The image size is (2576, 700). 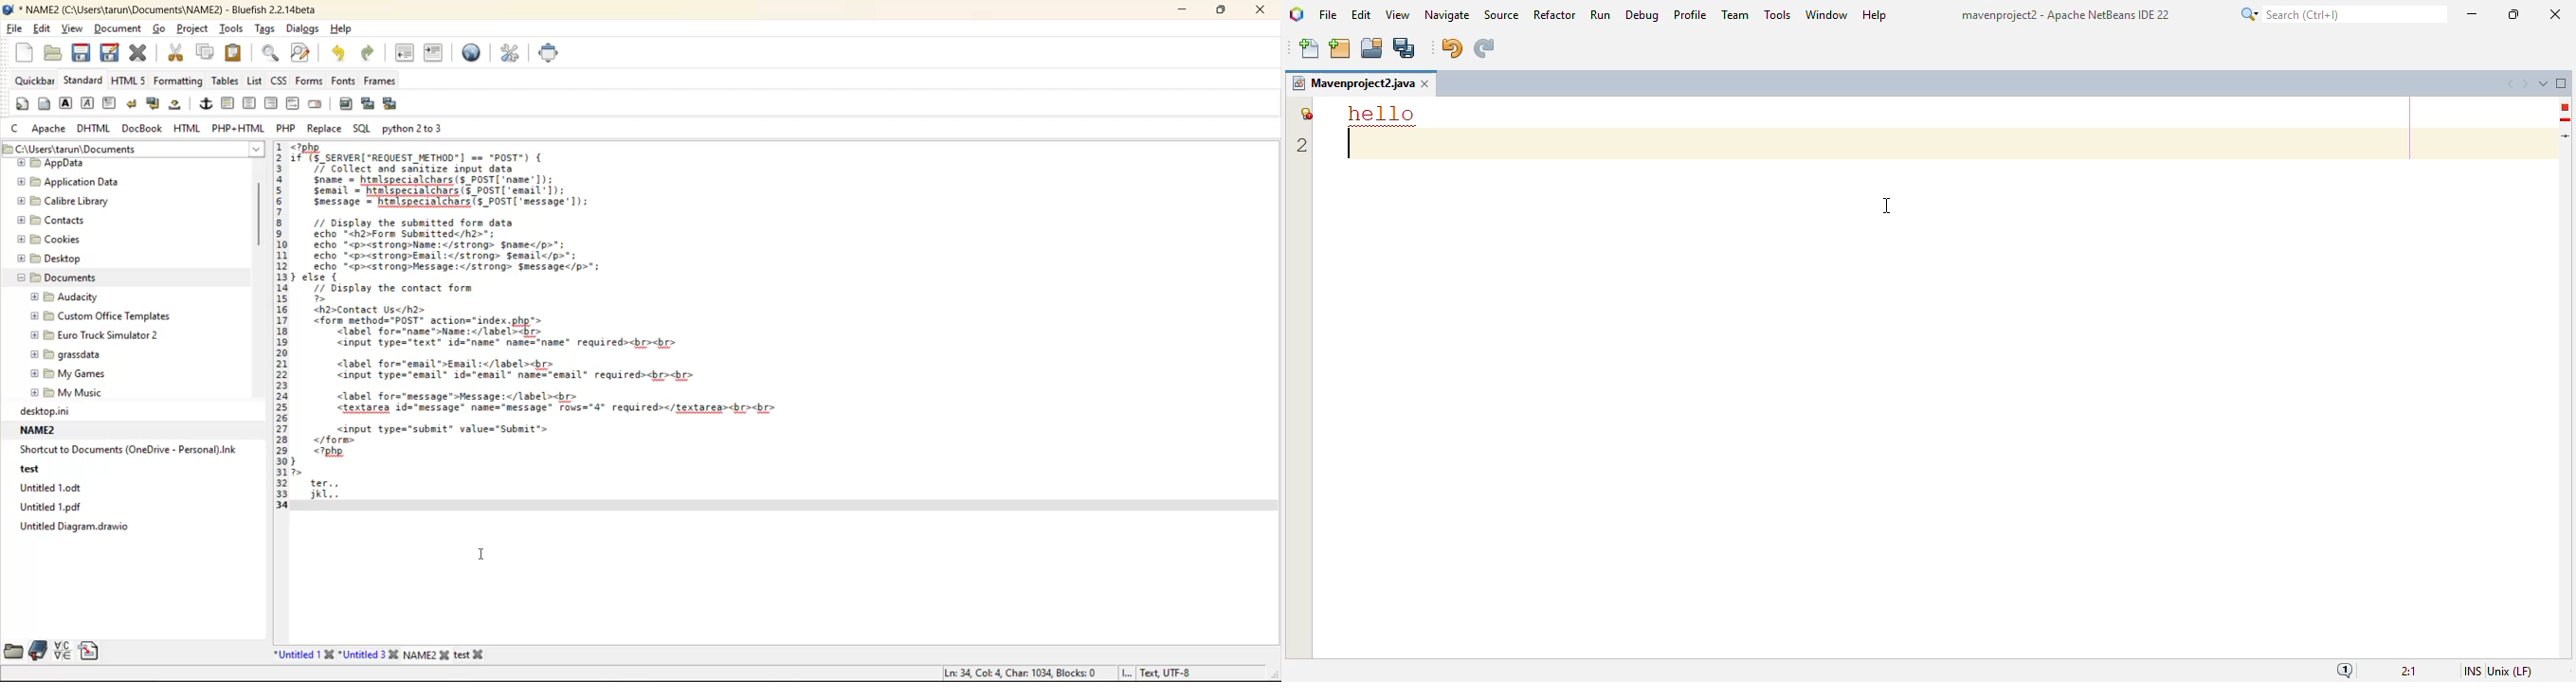 What do you see at coordinates (349, 105) in the screenshot?
I see `insert image` at bounding box center [349, 105].